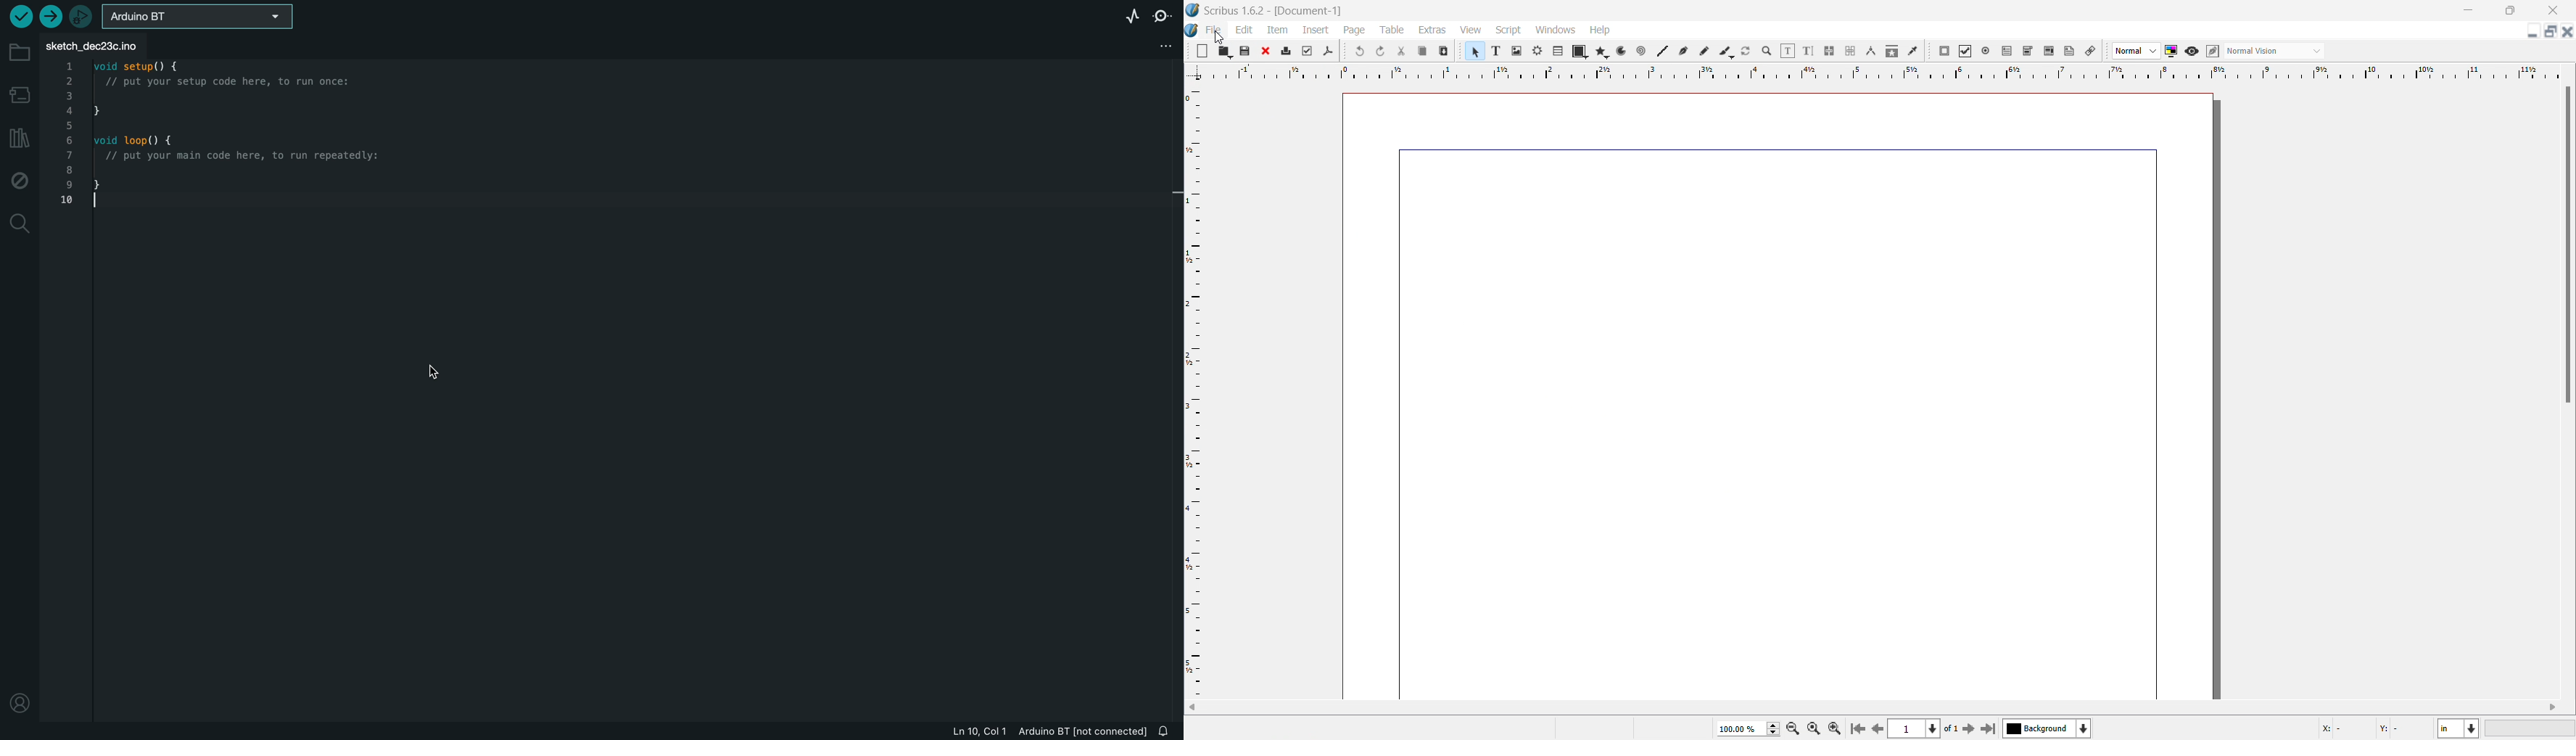  I want to click on file tab, so click(101, 45).